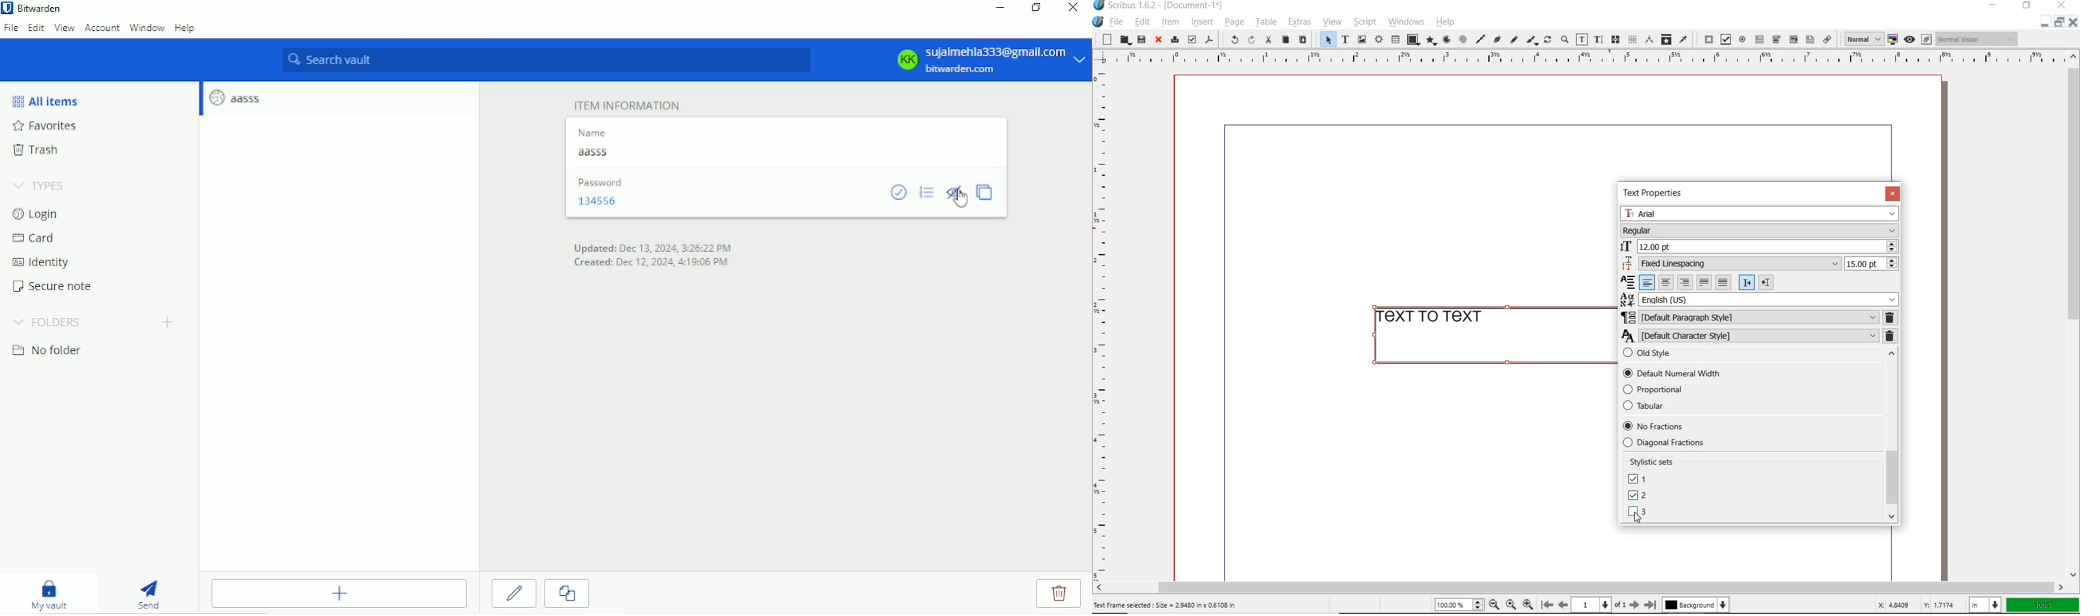 This screenshot has height=616, width=2100. What do you see at coordinates (2072, 24) in the screenshot?
I see `Close` at bounding box center [2072, 24].